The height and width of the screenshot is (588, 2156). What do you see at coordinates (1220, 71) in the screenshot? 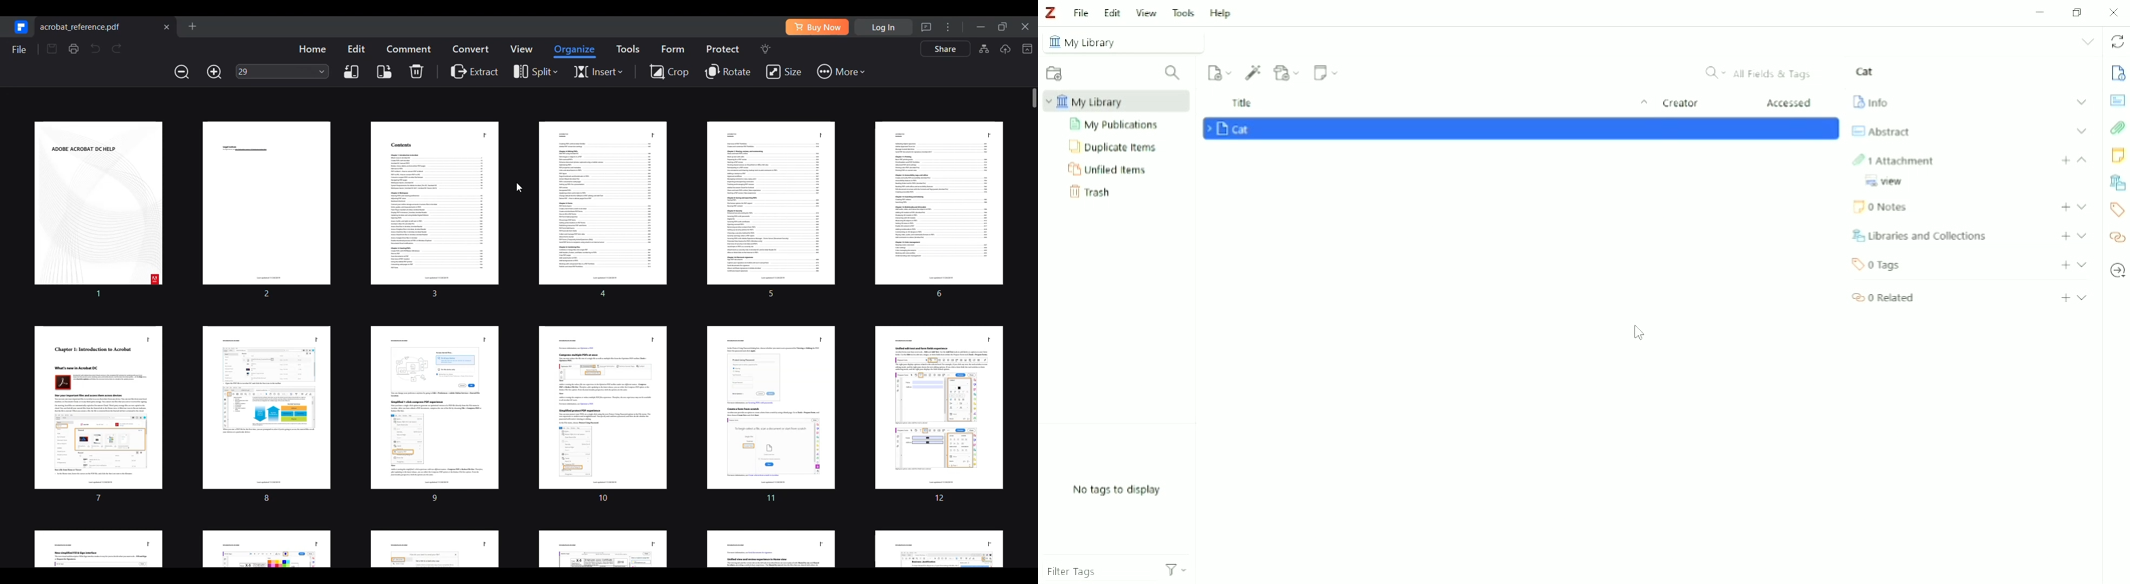
I see `New Item` at bounding box center [1220, 71].